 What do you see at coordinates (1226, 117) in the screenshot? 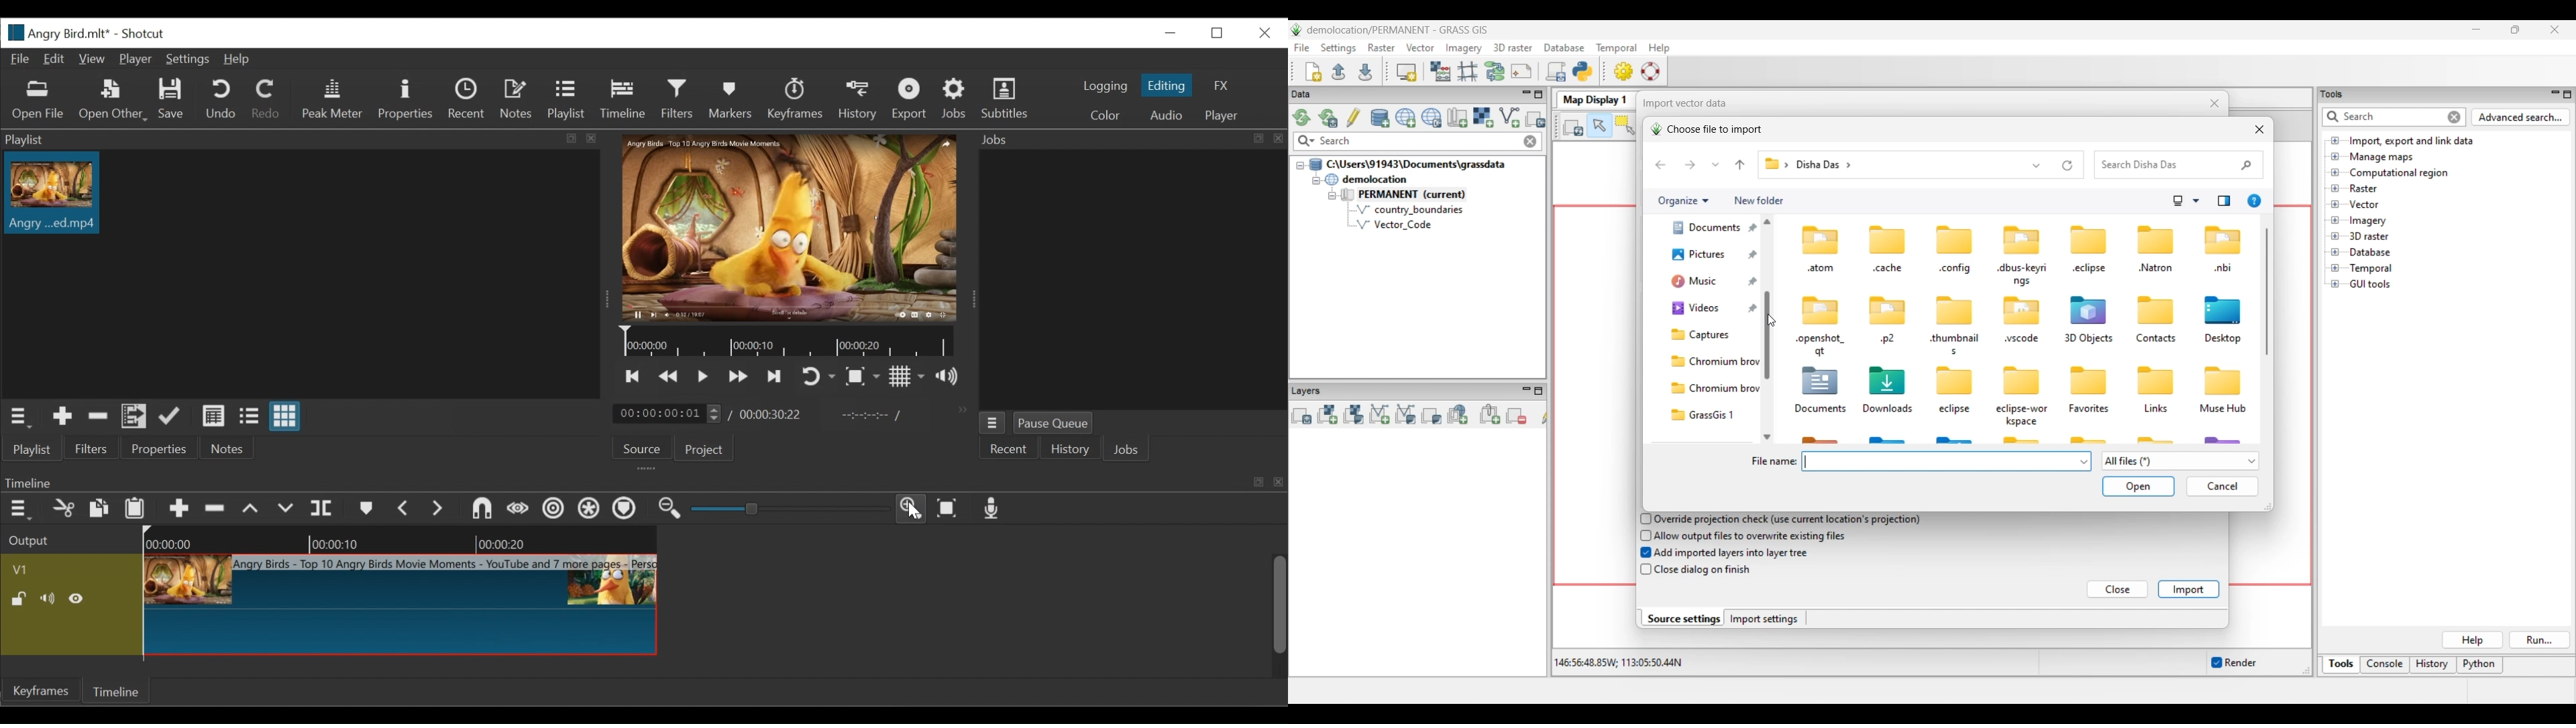
I see `Player` at bounding box center [1226, 117].